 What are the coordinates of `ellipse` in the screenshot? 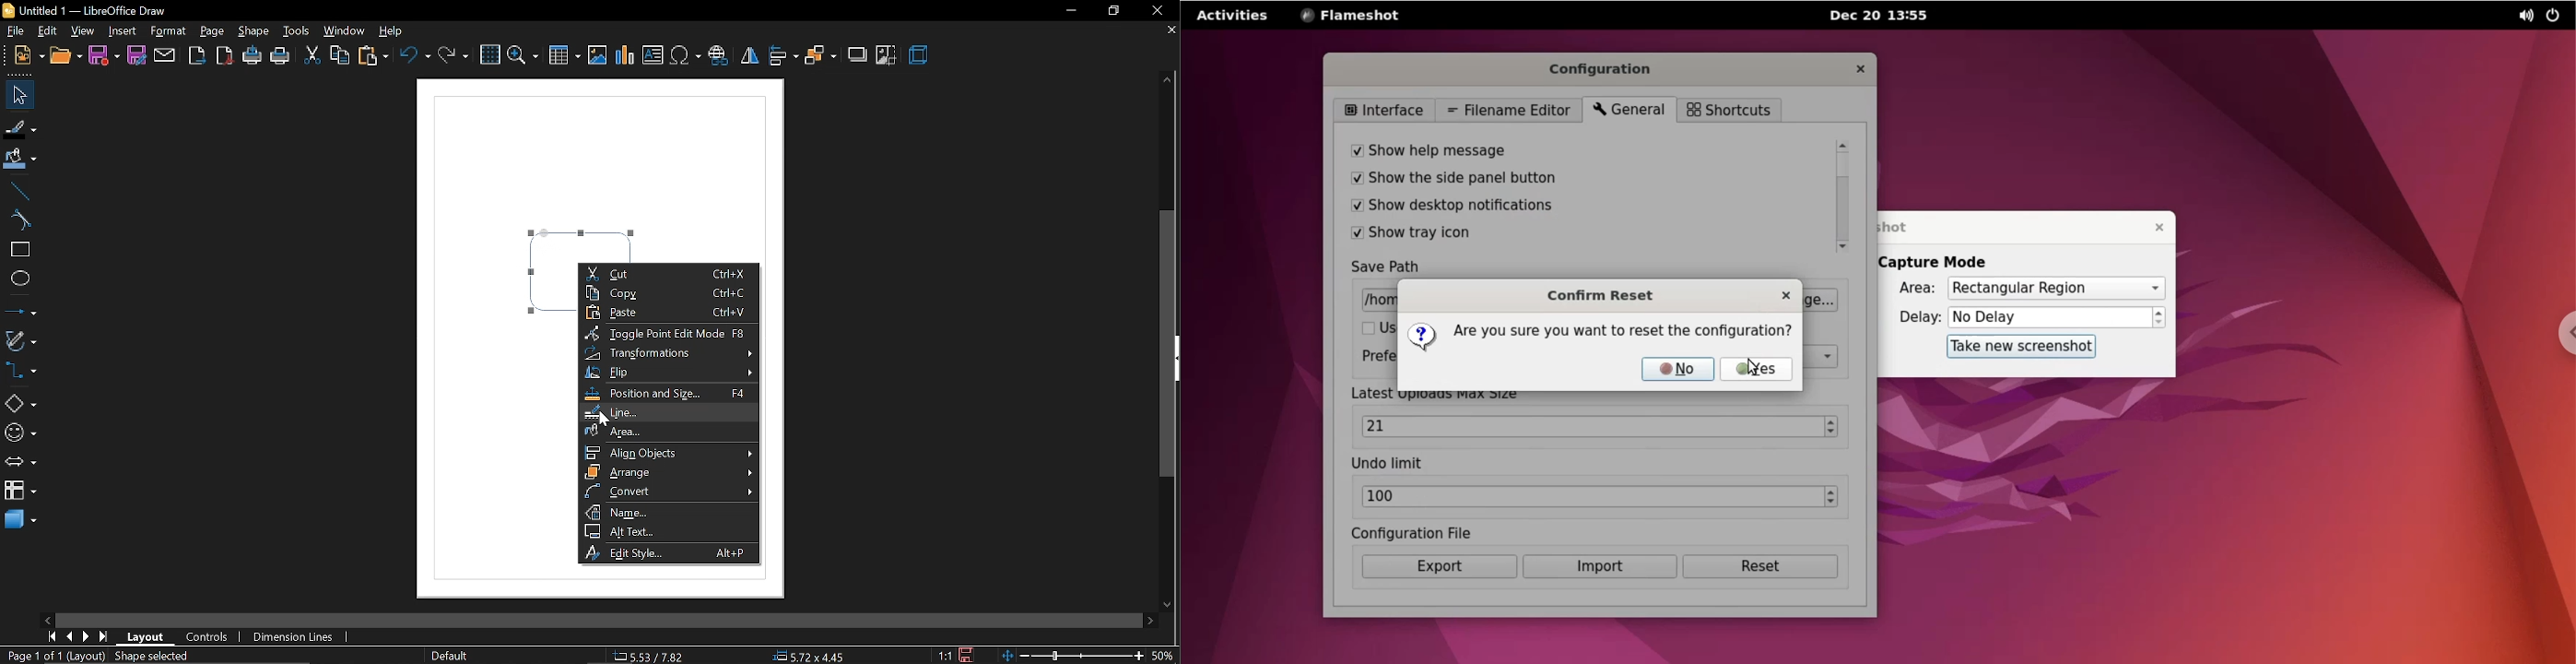 It's located at (20, 281).